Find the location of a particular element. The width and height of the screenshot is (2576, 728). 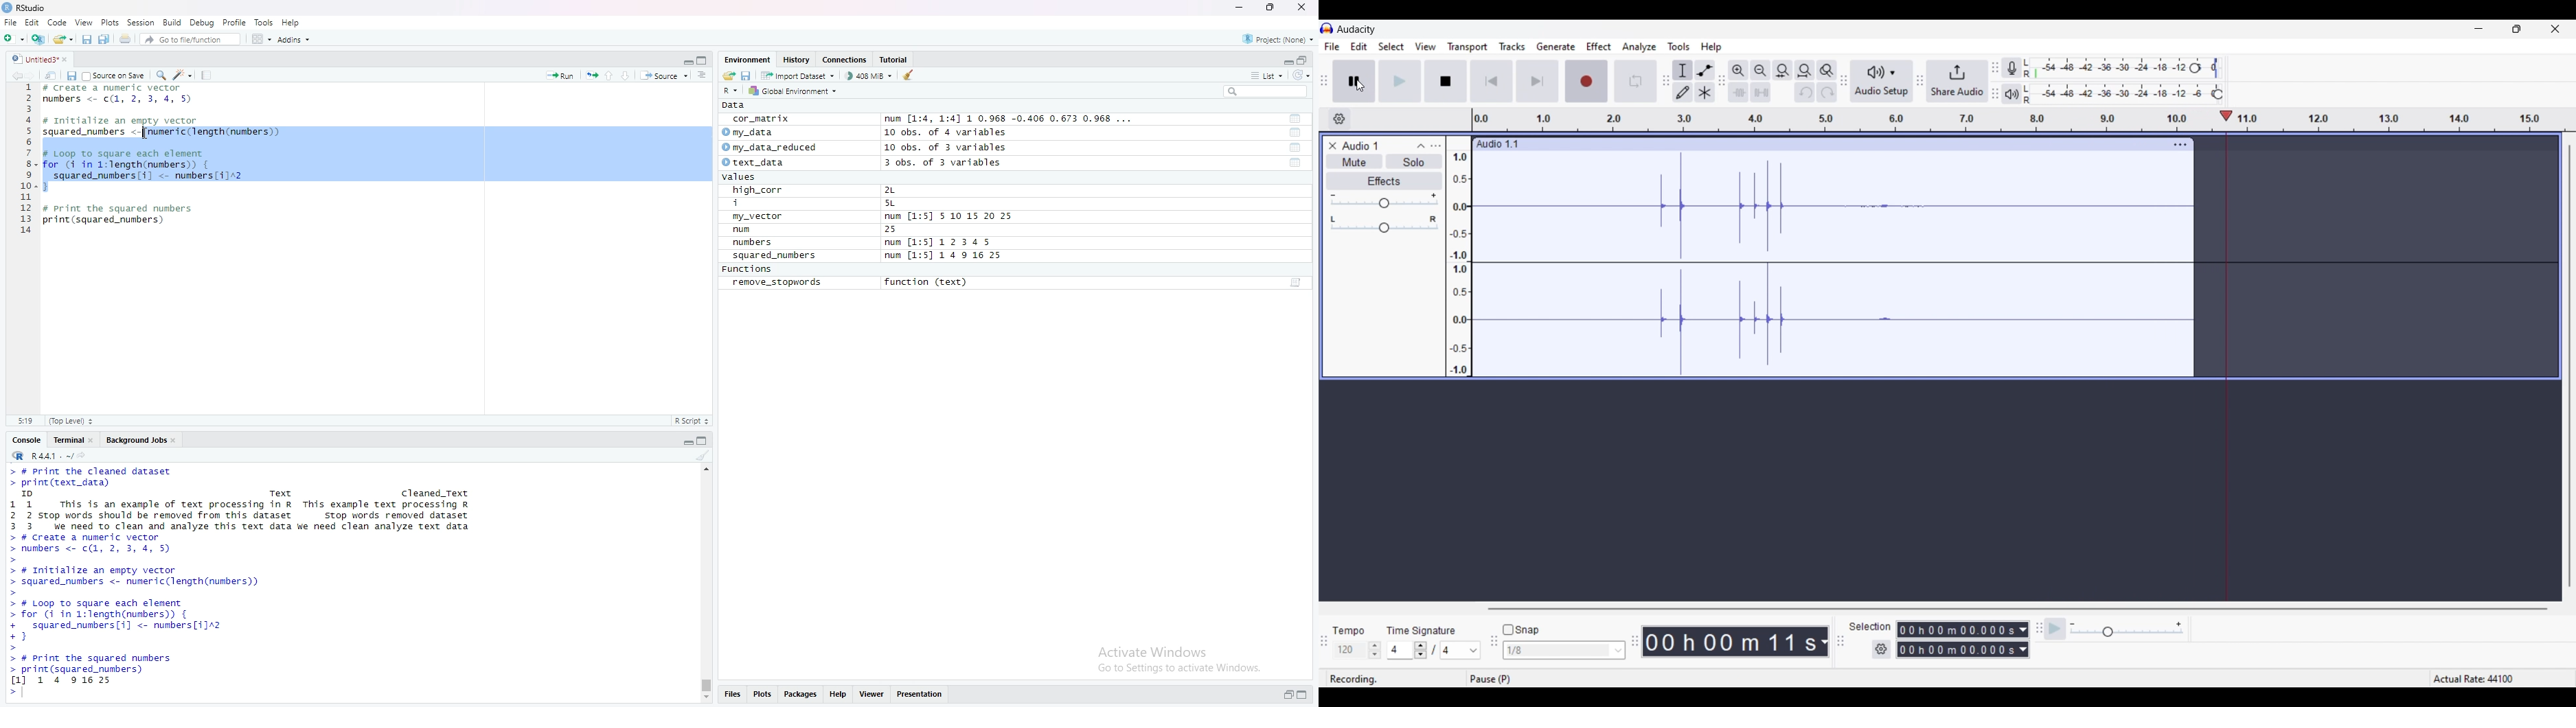

Connections is located at coordinates (846, 60).